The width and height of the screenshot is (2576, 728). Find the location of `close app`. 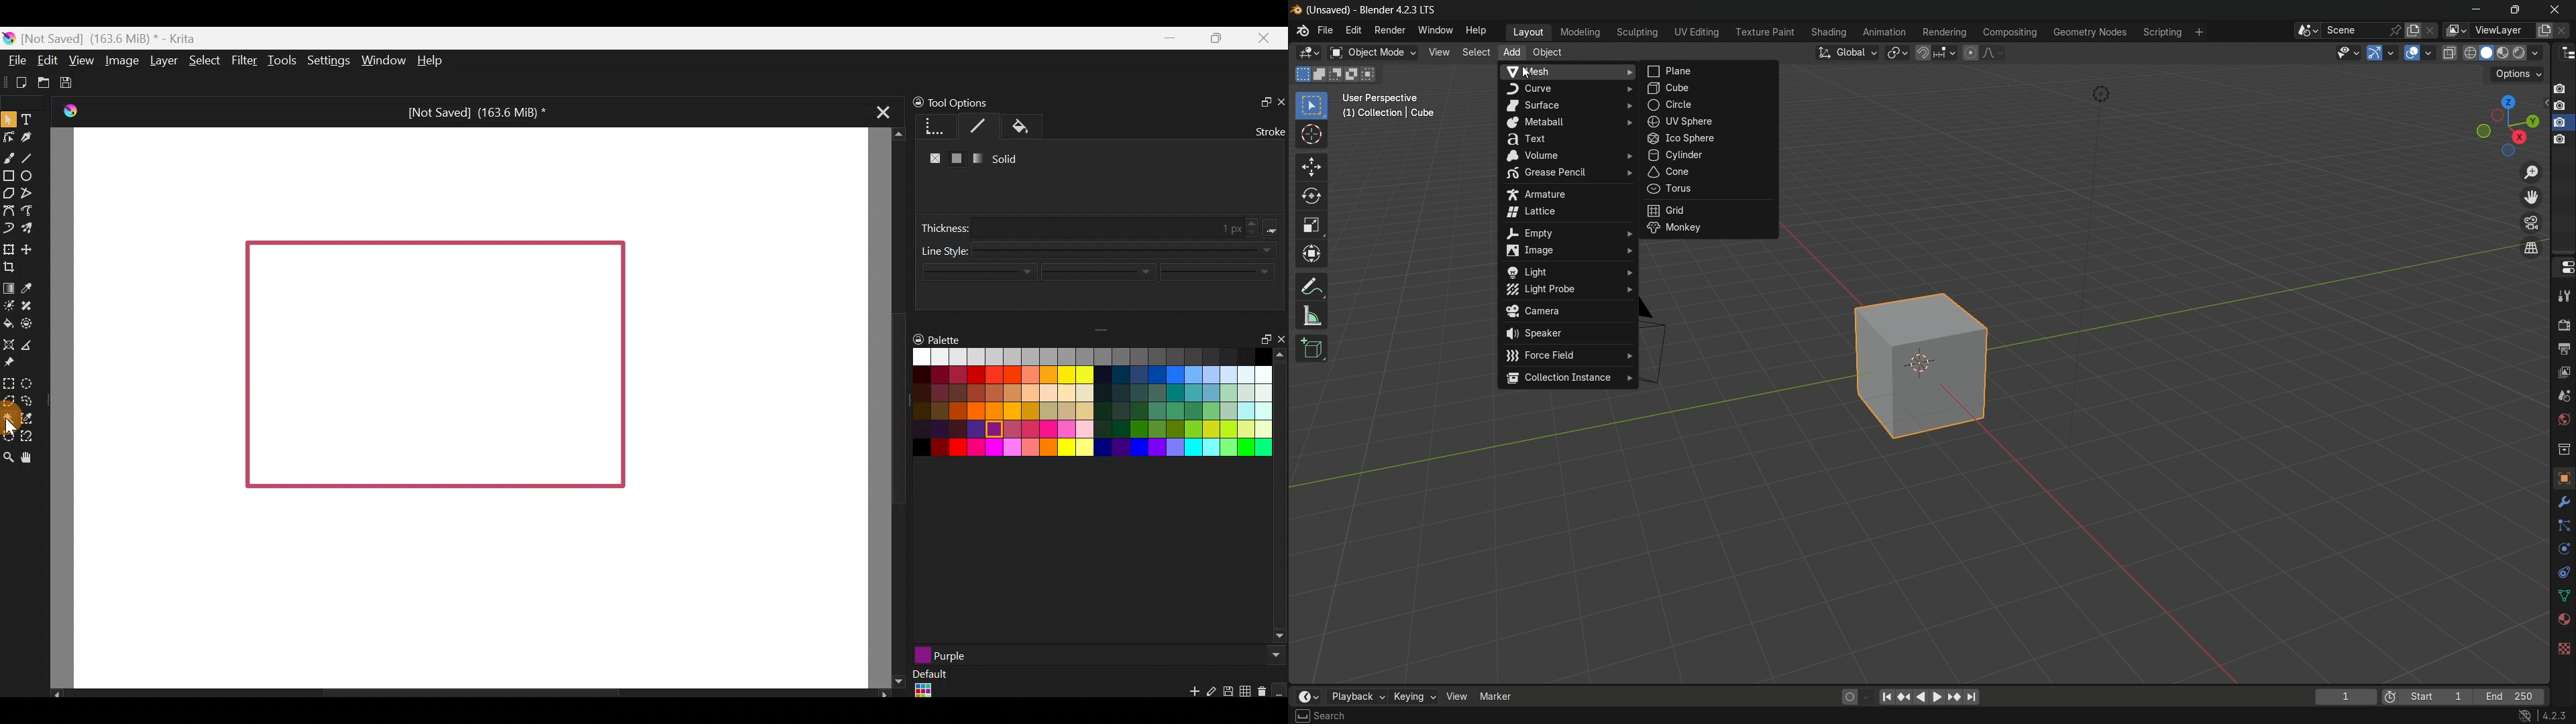

close app is located at coordinates (2559, 9).